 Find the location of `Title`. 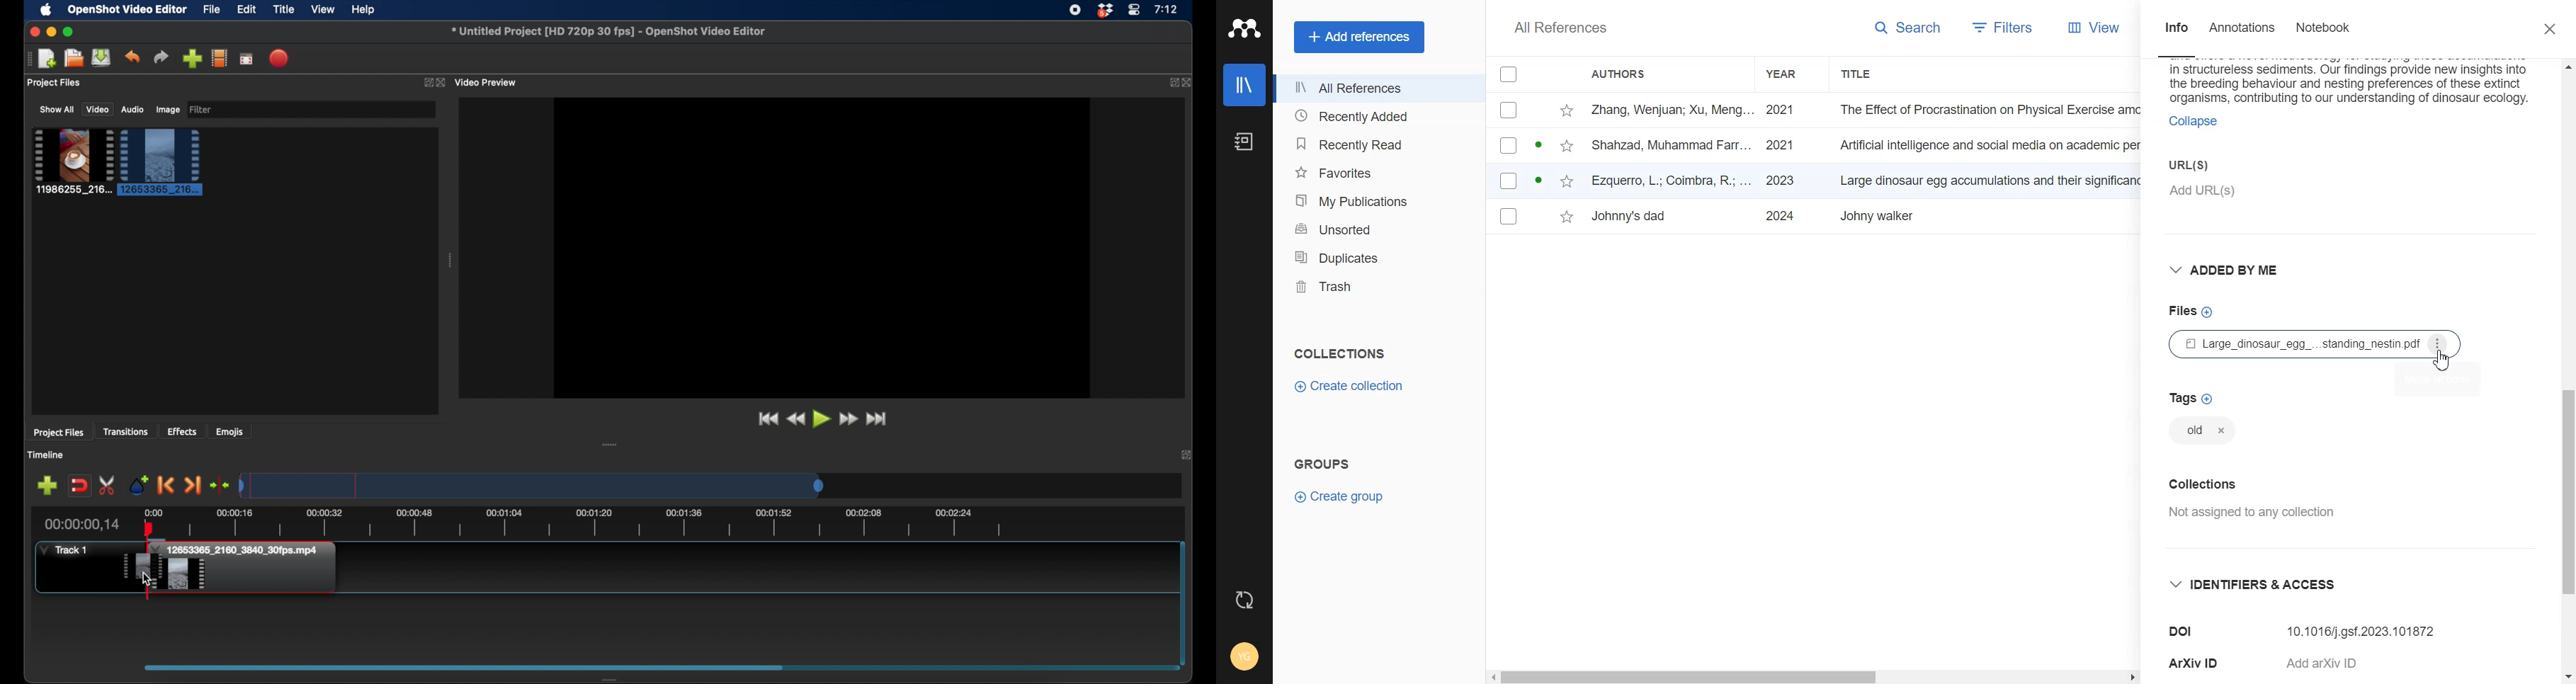

Title is located at coordinates (1987, 109).